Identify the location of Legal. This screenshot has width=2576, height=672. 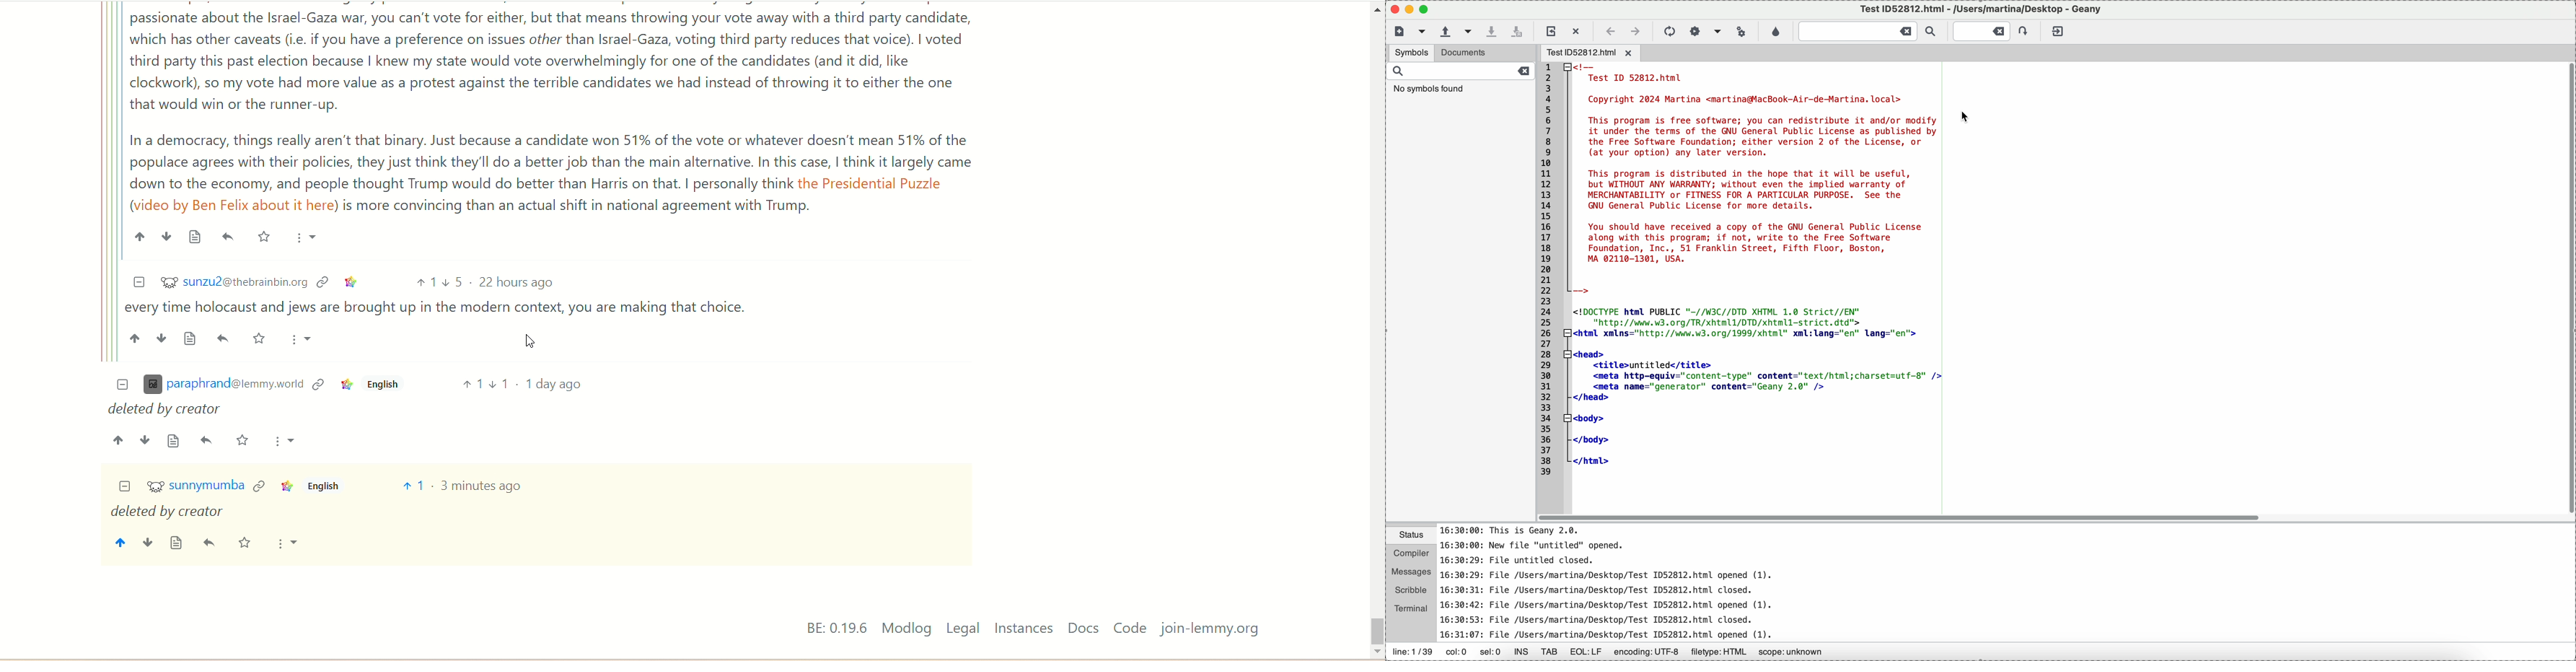
(963, 628).